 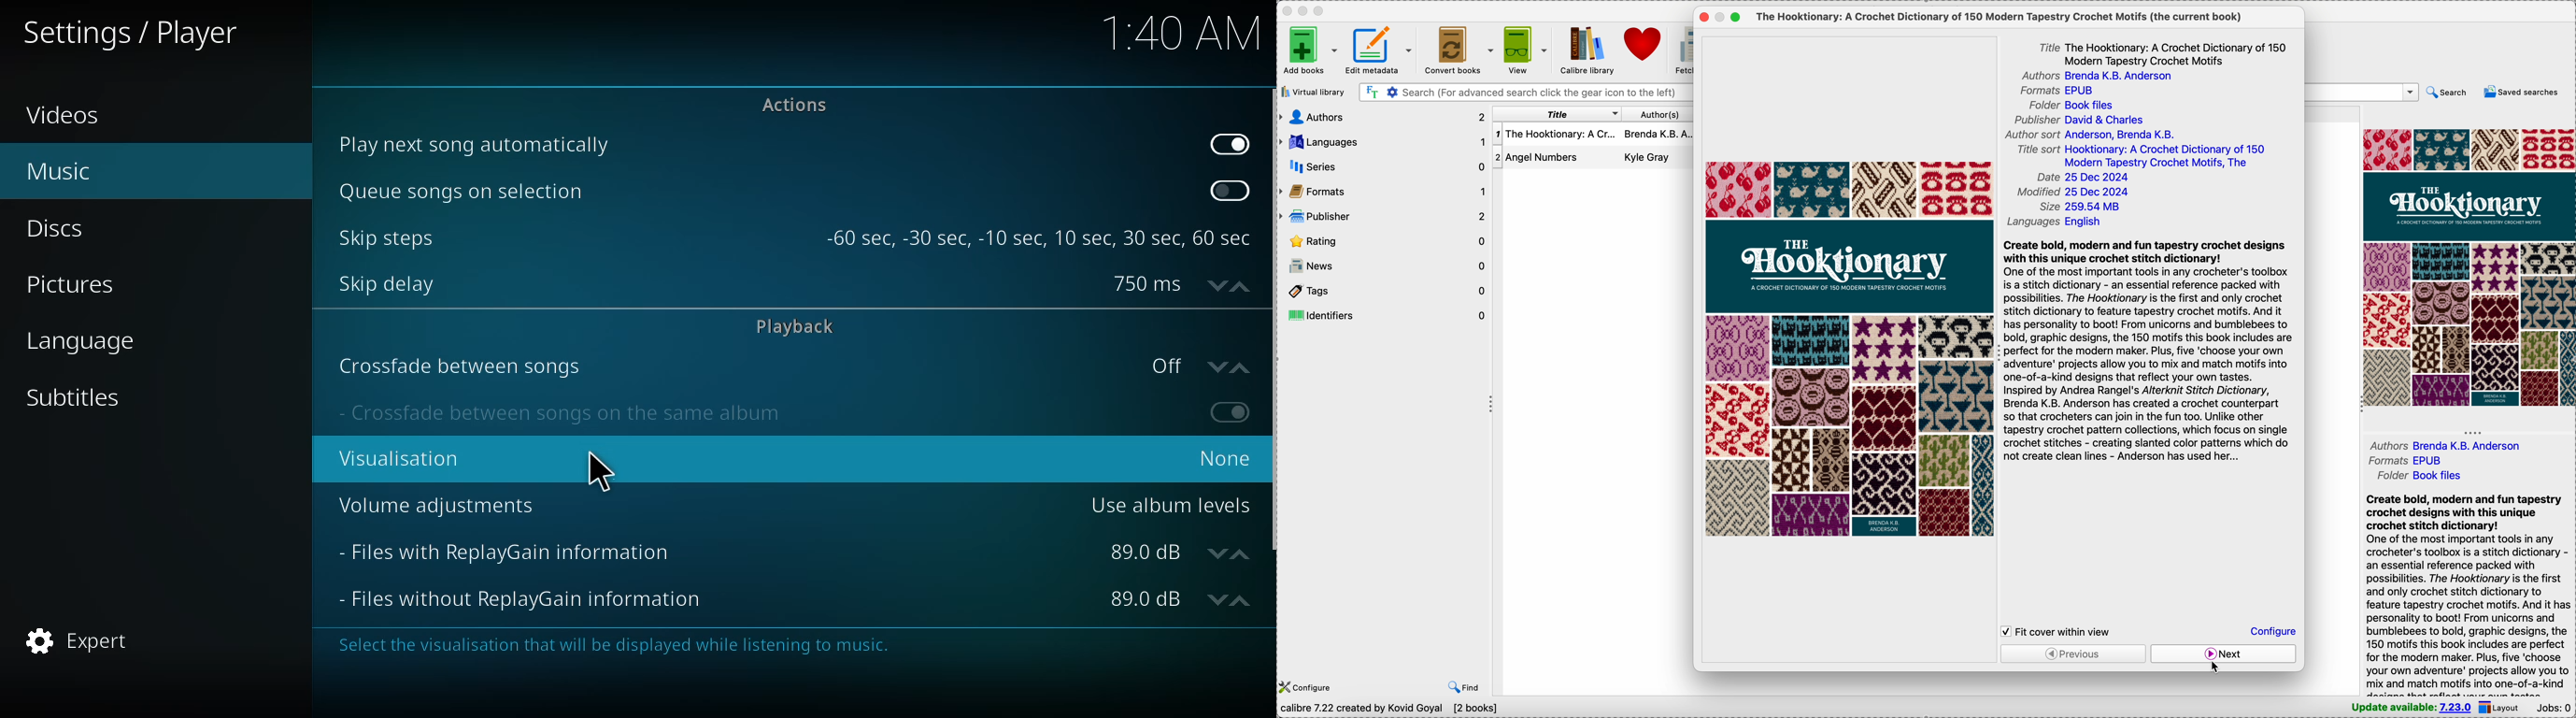 I want to click on edit metadata, so click(x=1380, y=50).